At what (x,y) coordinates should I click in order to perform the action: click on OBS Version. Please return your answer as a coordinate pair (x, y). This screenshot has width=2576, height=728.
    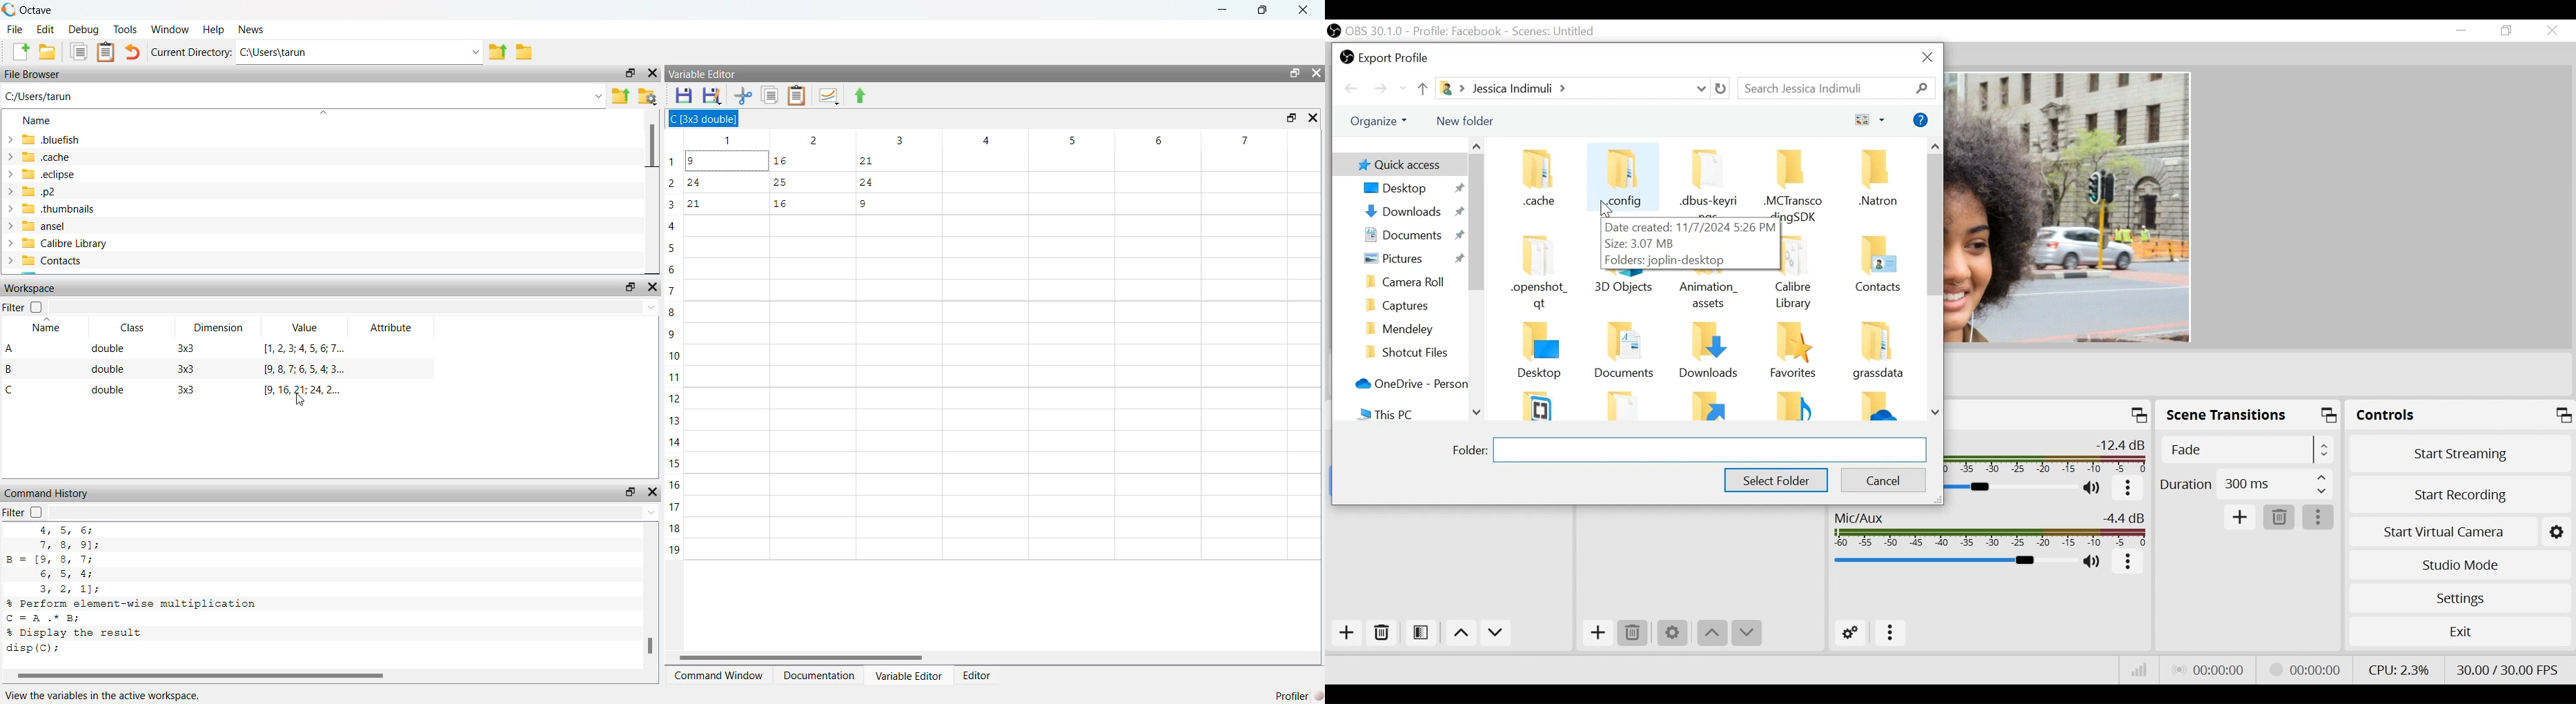
    Looking at the image, I should click on (1374, 32).